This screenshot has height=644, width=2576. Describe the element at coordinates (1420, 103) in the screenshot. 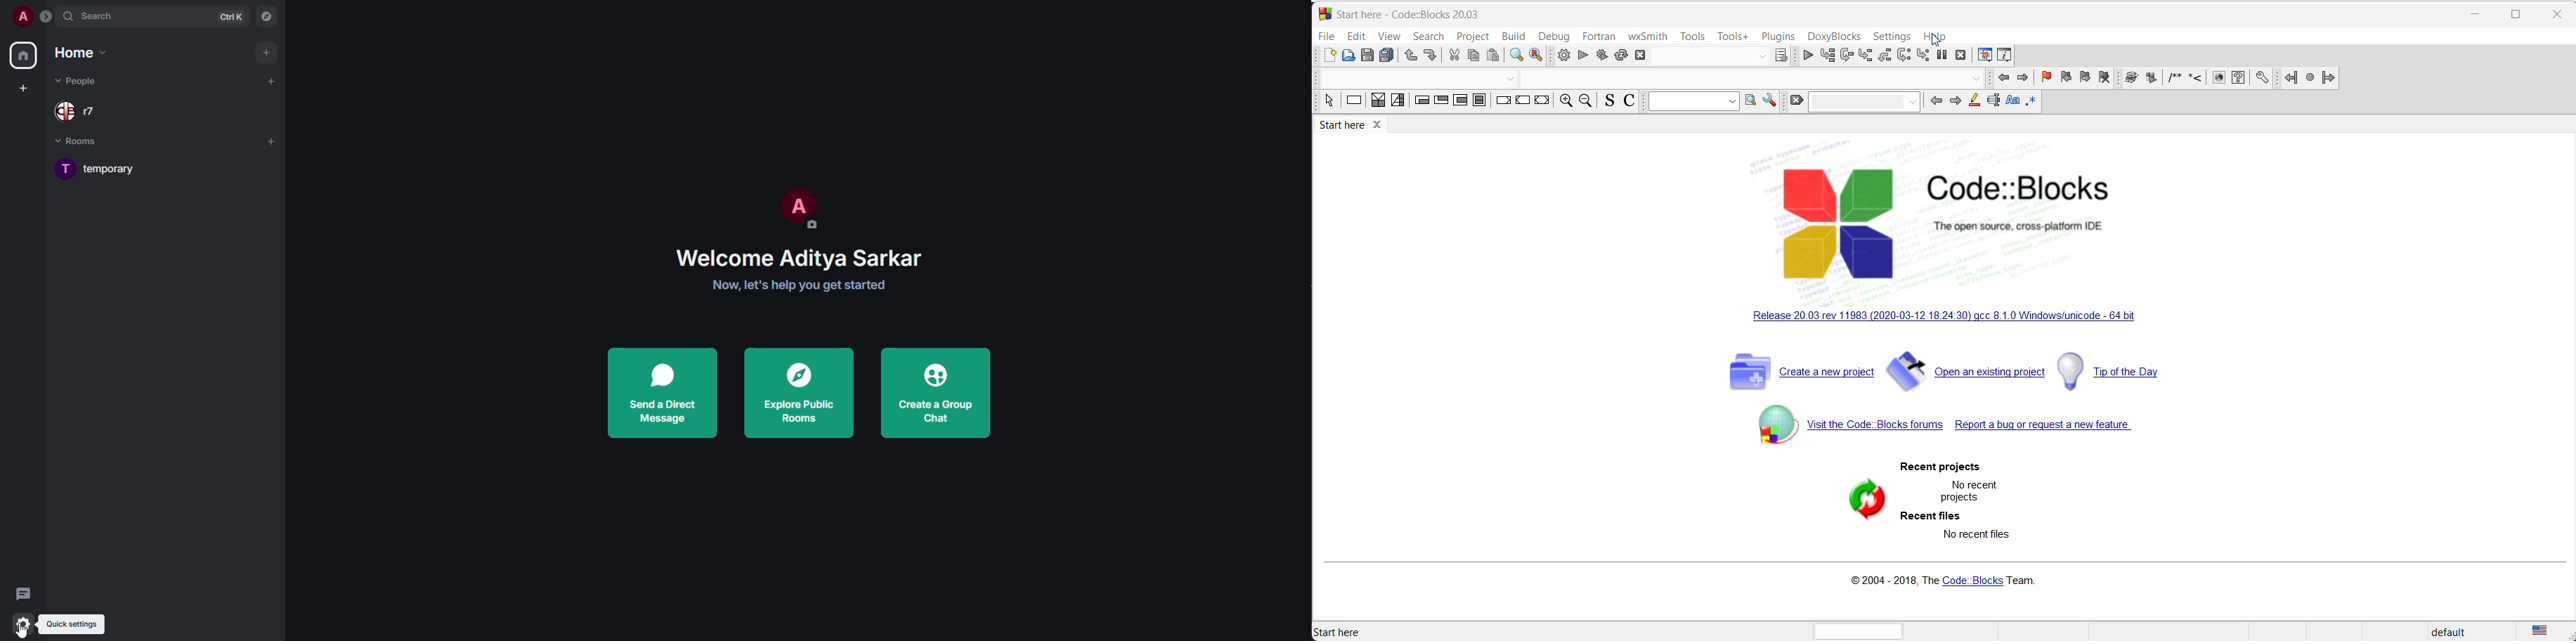

I see `entry condition loop` at that location.